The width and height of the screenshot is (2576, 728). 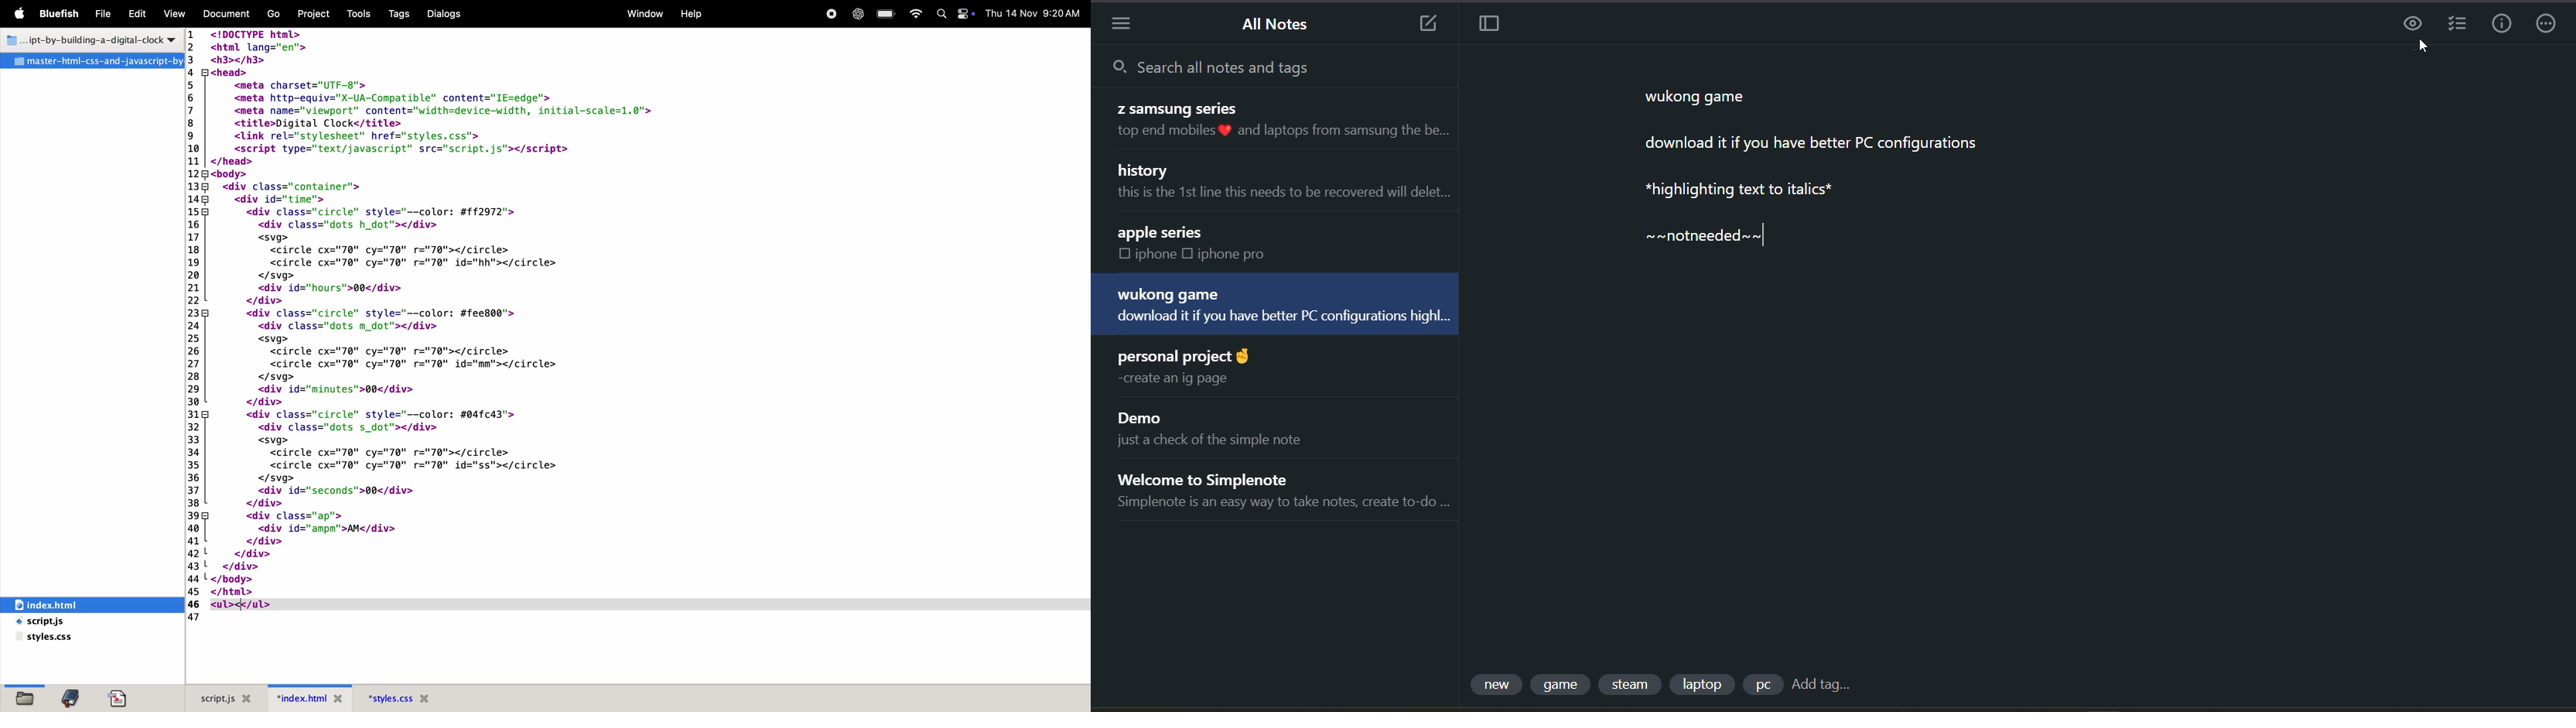 I want to click on bookmark, so click(x=74, y=698).